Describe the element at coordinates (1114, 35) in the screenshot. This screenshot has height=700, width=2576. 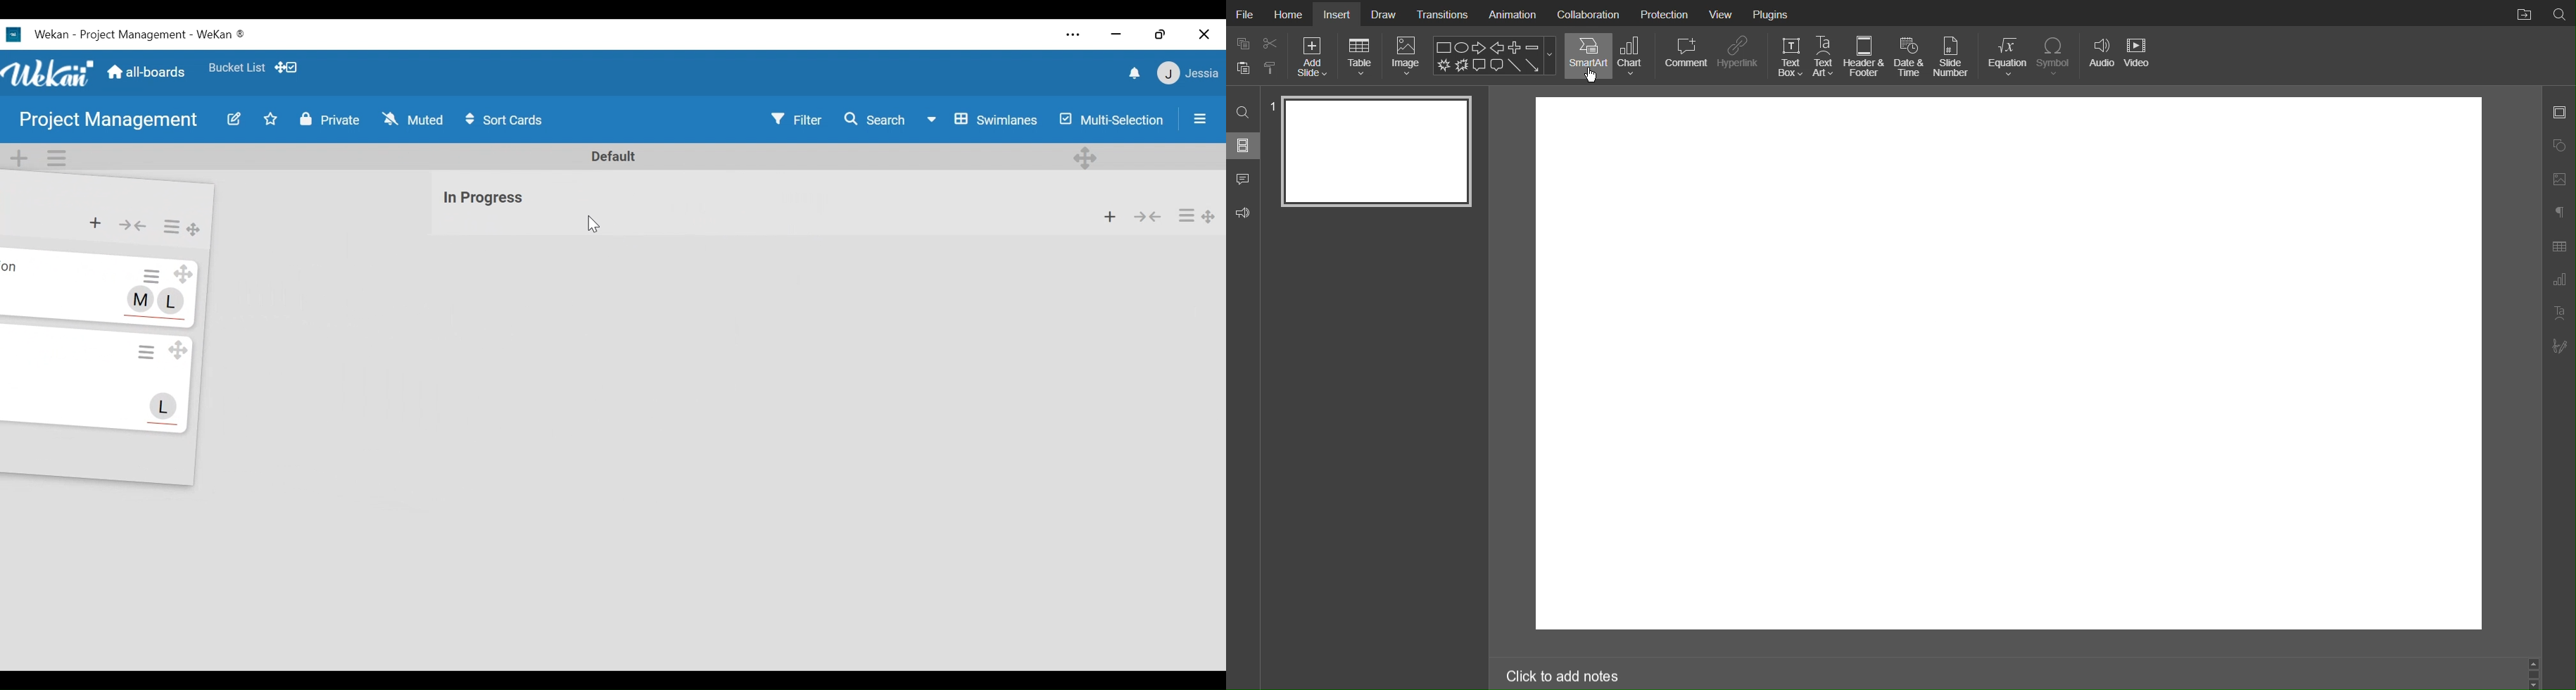
I see `minimize` at that location.